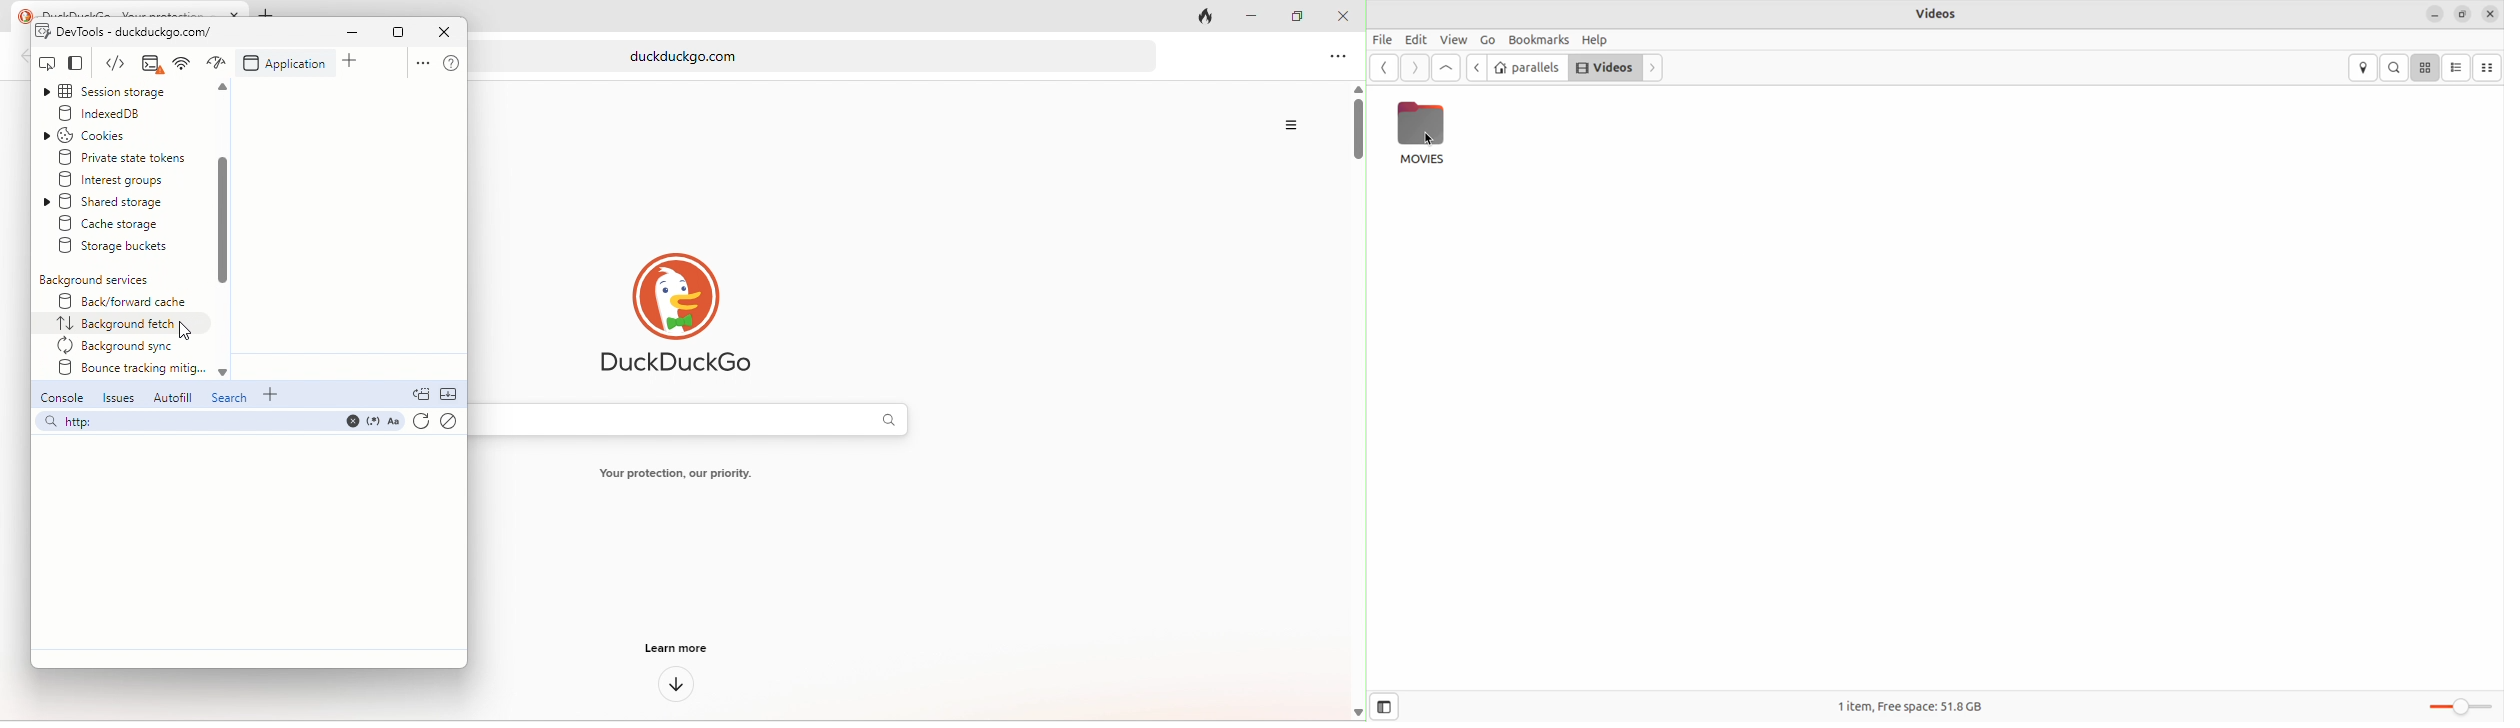  Describe the element at coordinates (2457, 67) in the screenshot. I see `list view` at that location.